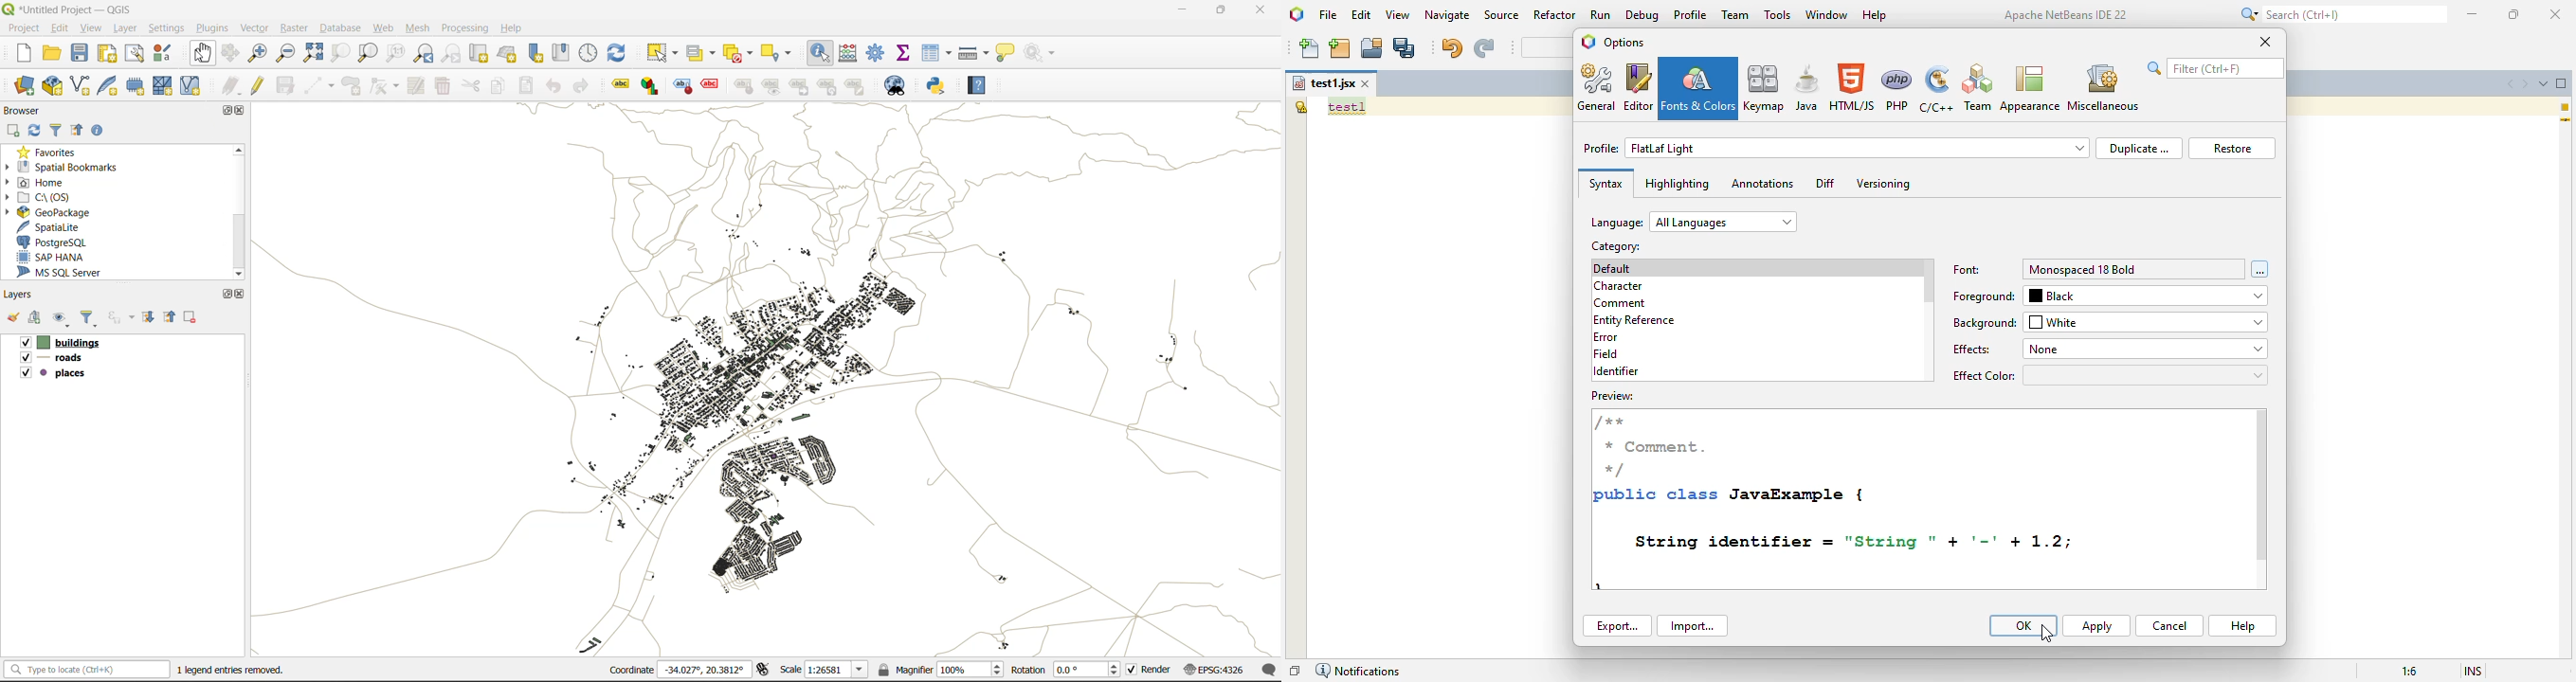  I want to click on expand all, so click(150, 318).